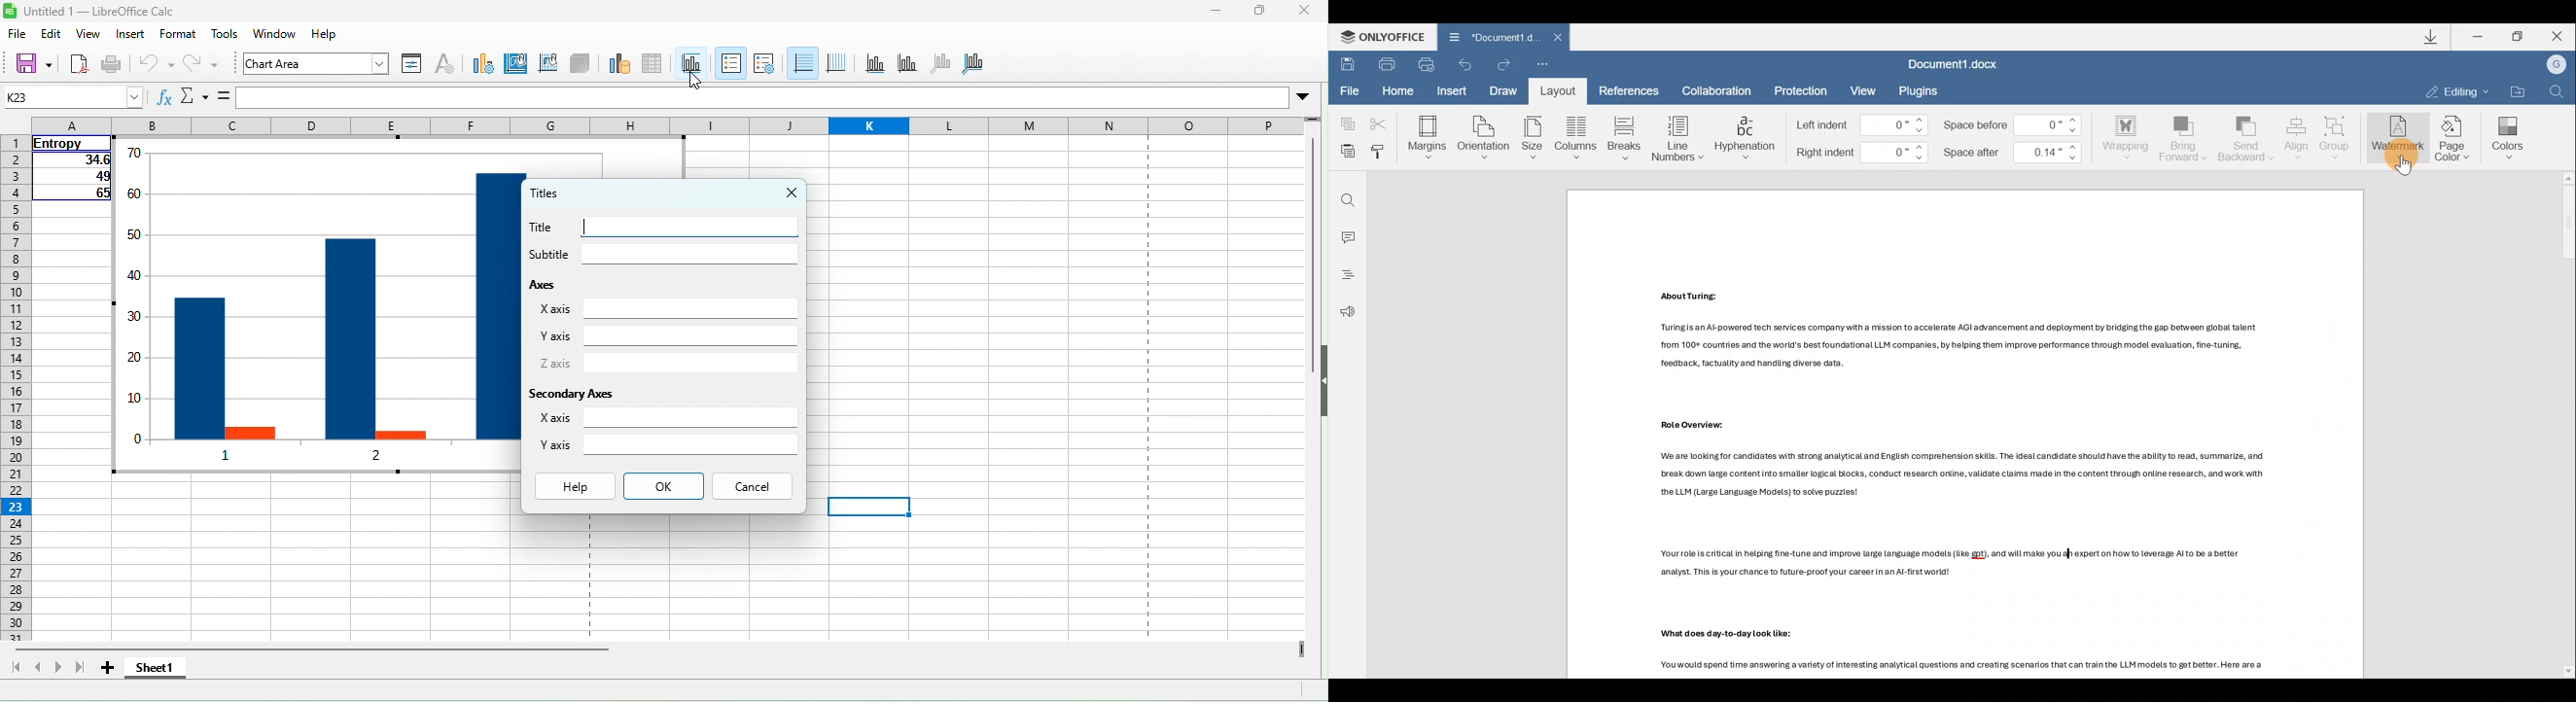 Image resolution: width=2576 pixels, height=728 pixels. What do you see at coordinates (1347, 196) in the screenshot?
I see `Find` at bounding box center [1347, 196].